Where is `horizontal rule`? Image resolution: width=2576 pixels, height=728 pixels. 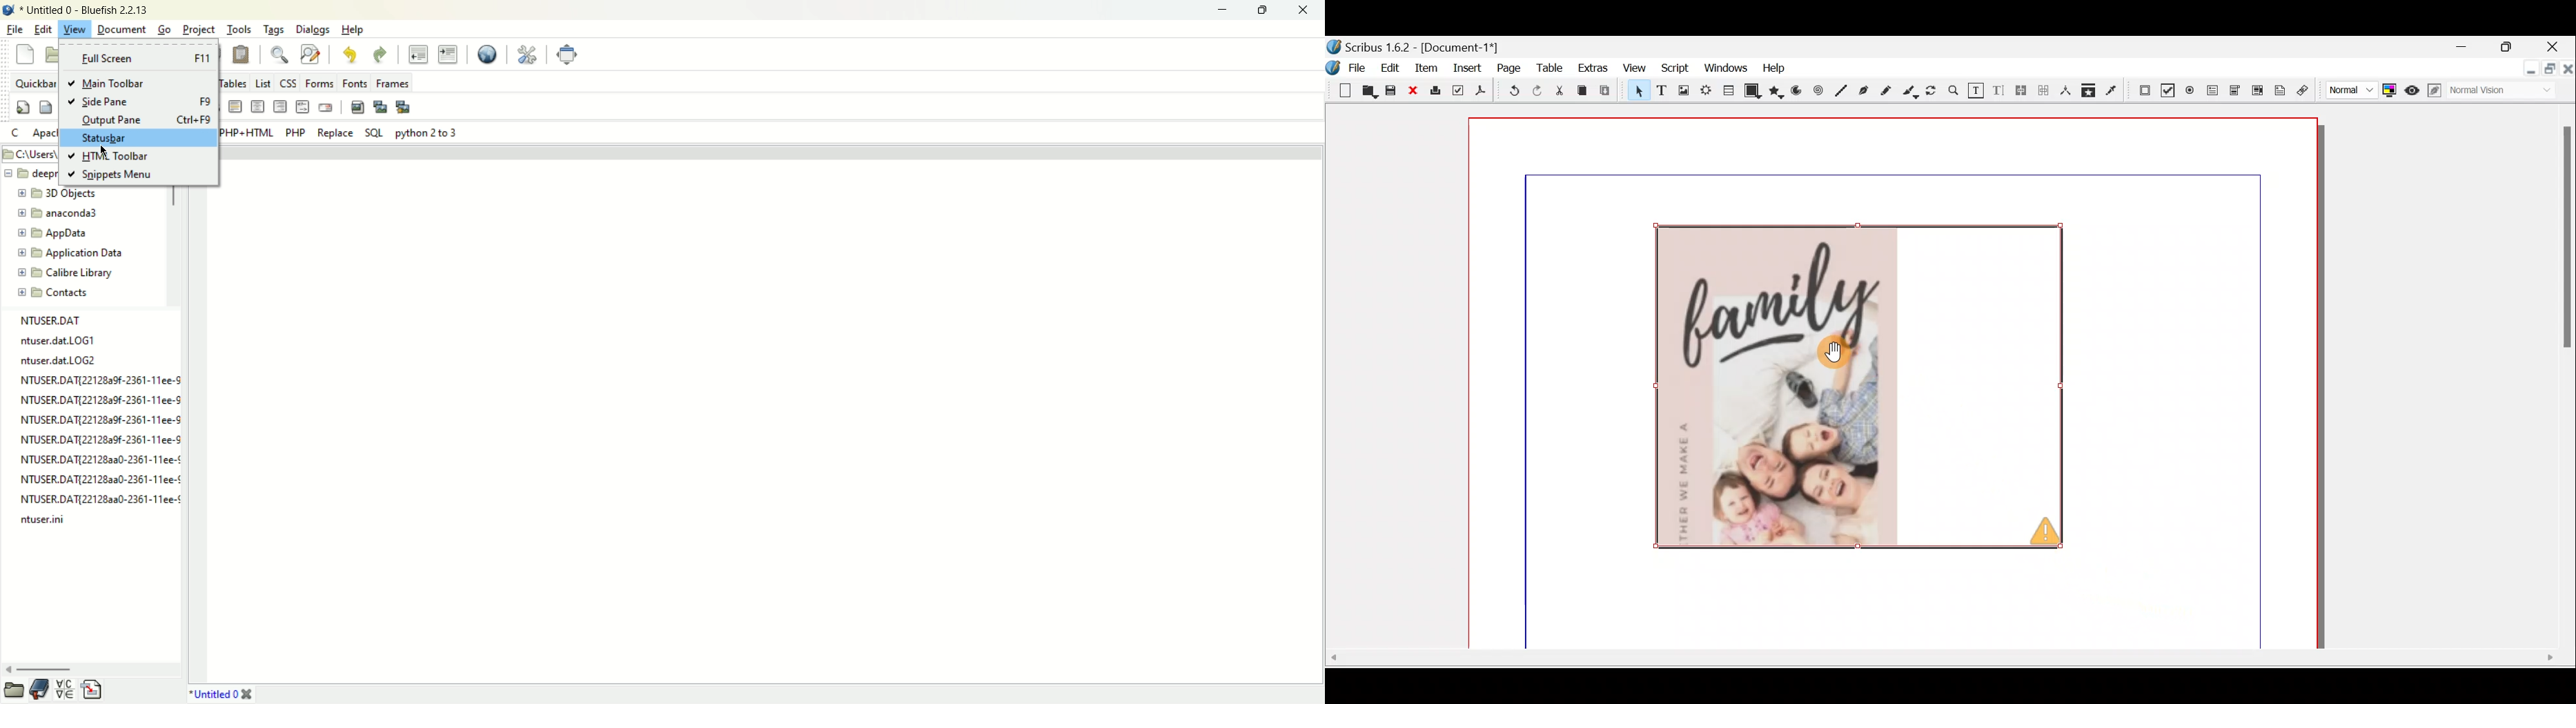
horizontal rule is located at coordinates (235, 107).